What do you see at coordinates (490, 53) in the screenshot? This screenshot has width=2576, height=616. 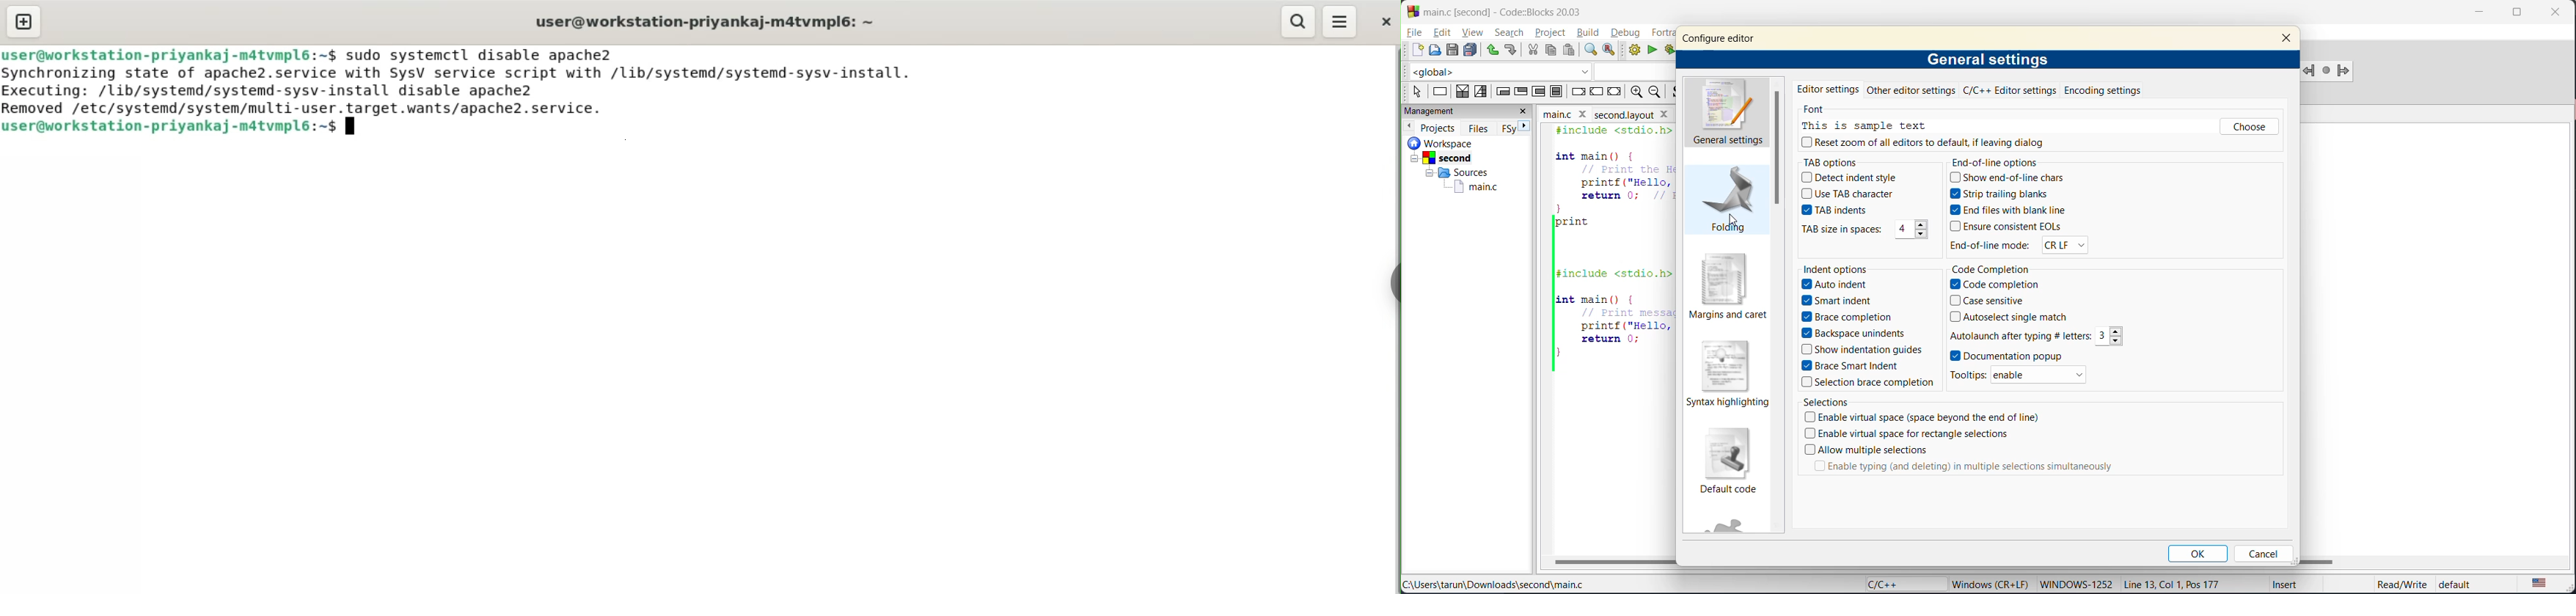 I see `sudo systemctl disable apache2` at bounding box center [490, 53].